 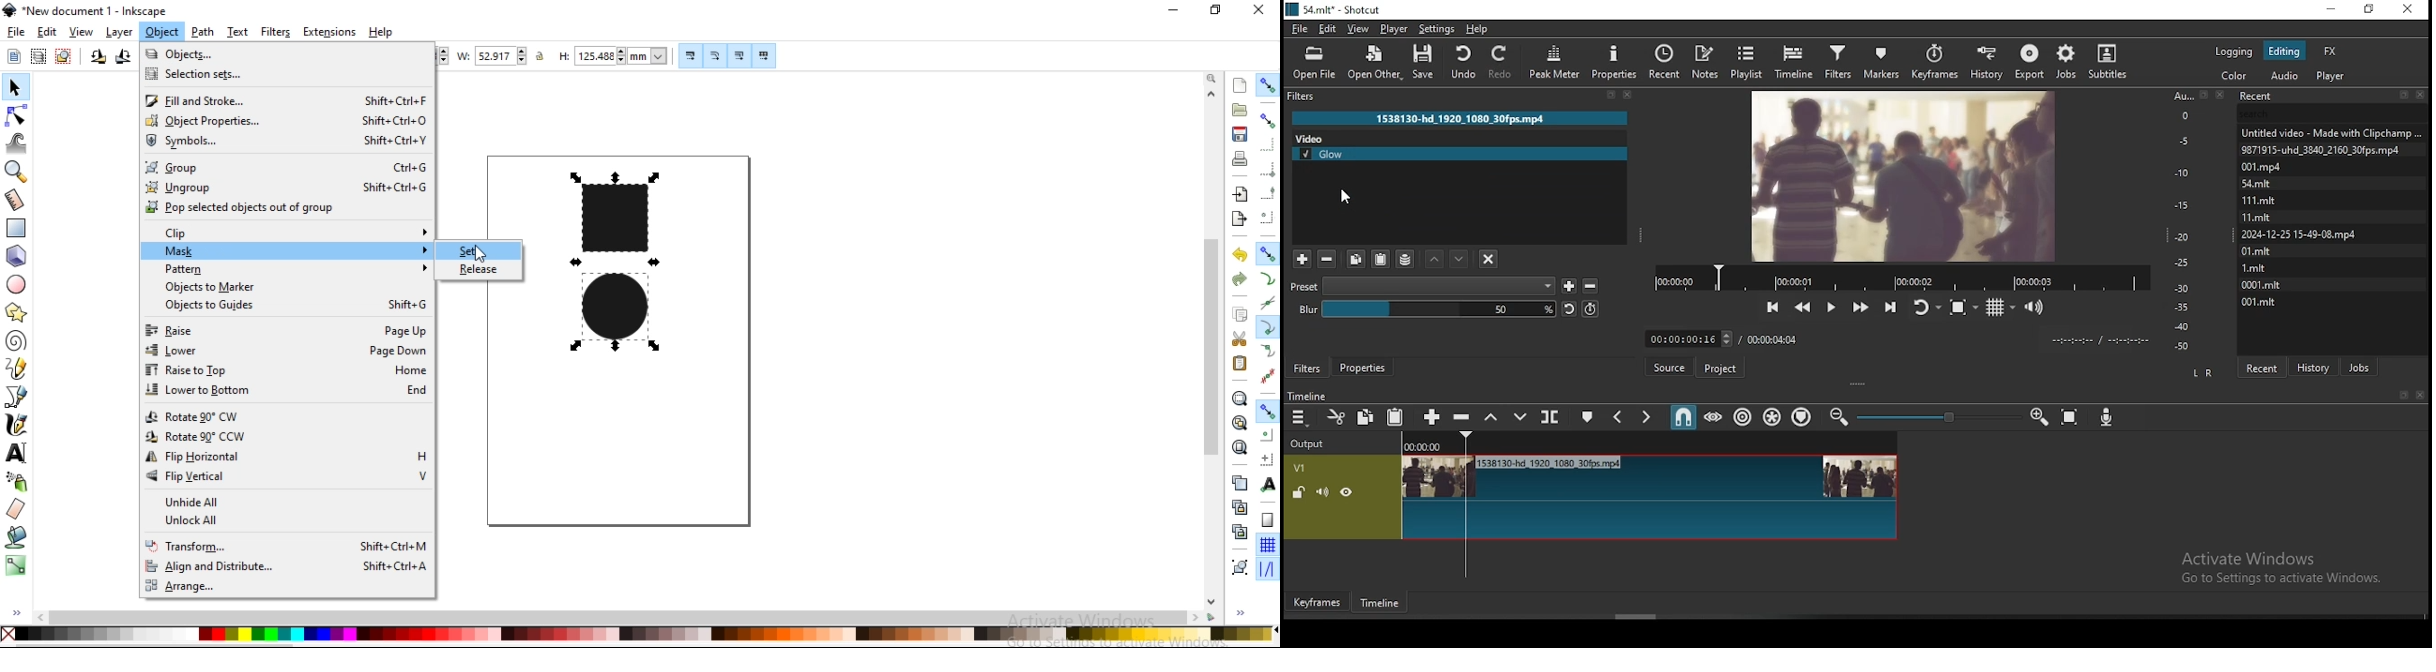 I want to click on timeline, so click(x=1305, y=397).